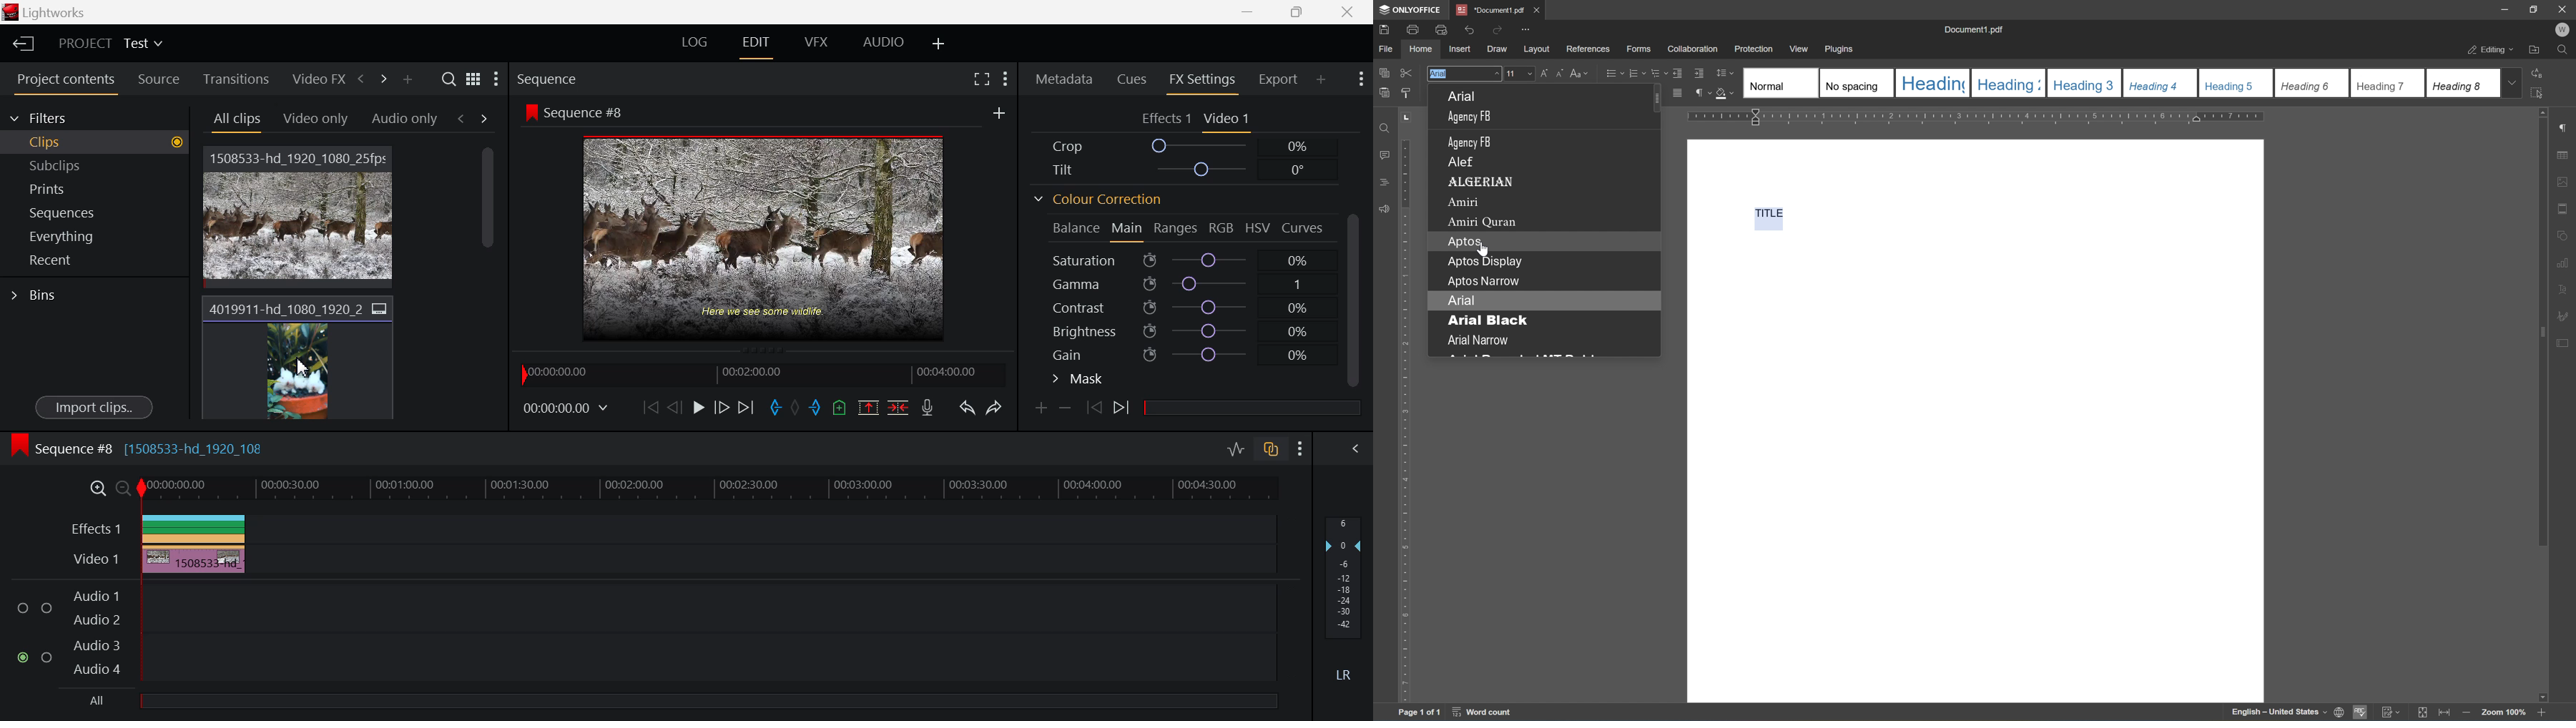  I want to click on signature settings, so click(2564, 316).